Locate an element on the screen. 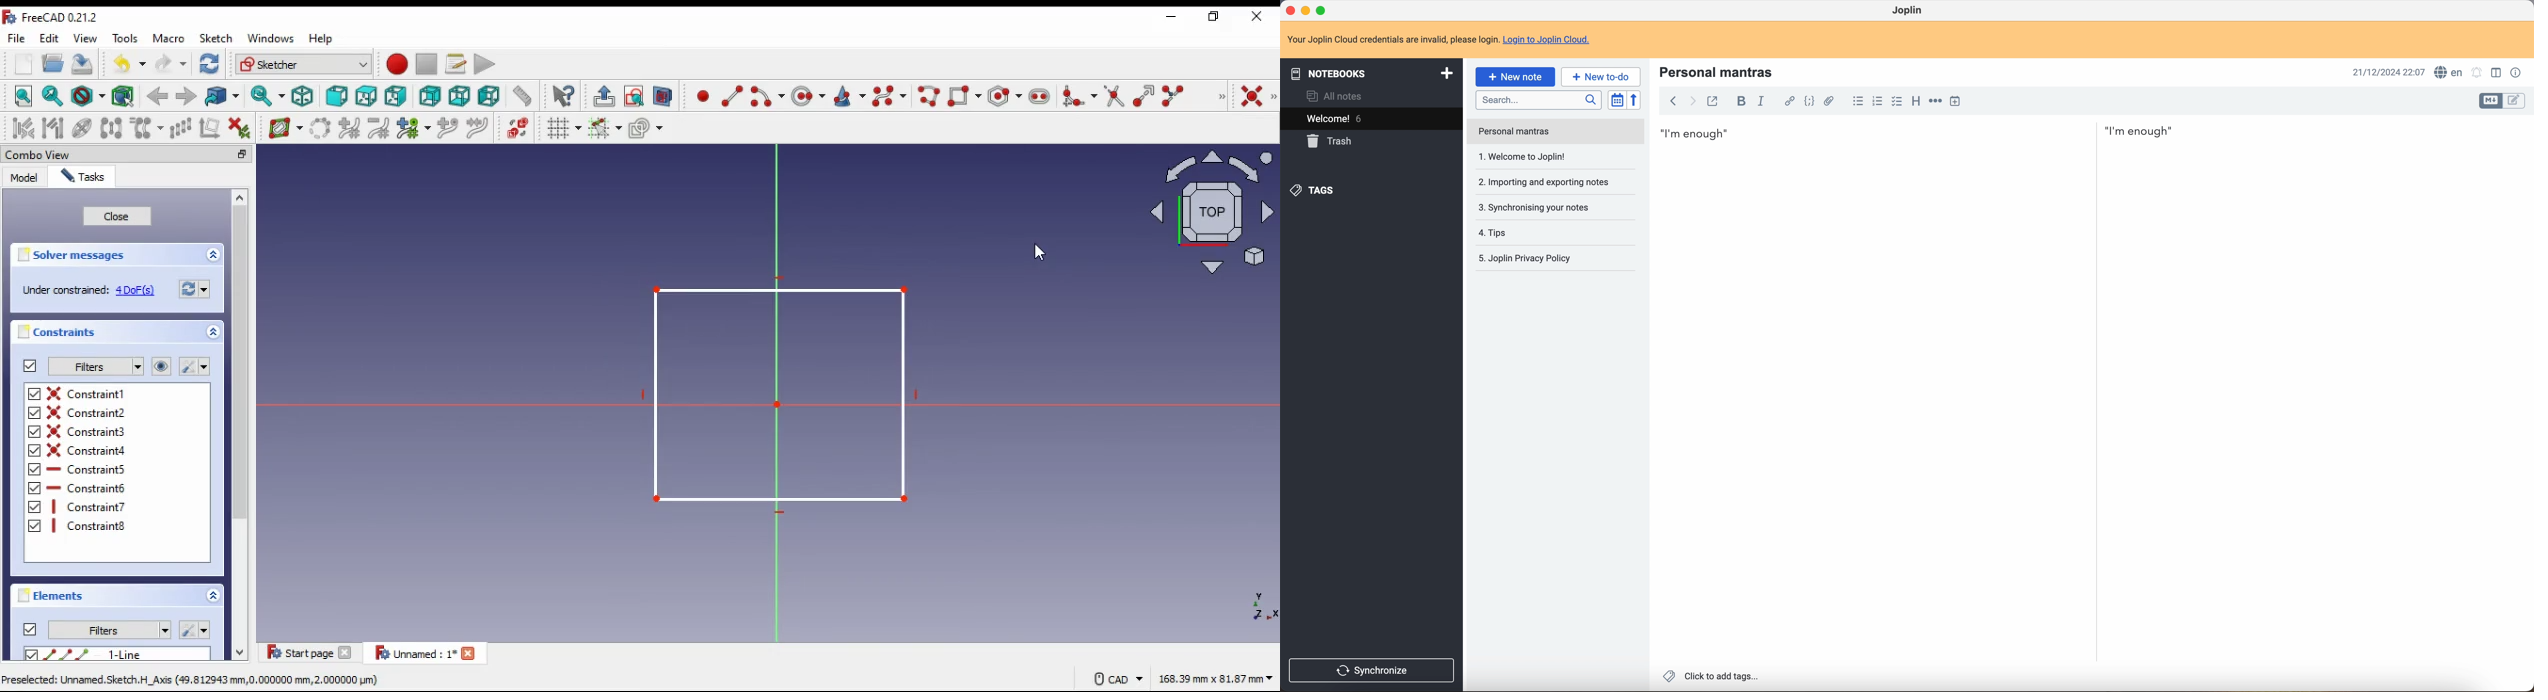 Image resolution: width=2548 pixels, height=700 pixels. 4 DoF(s) is located at coordinates (137, 291).